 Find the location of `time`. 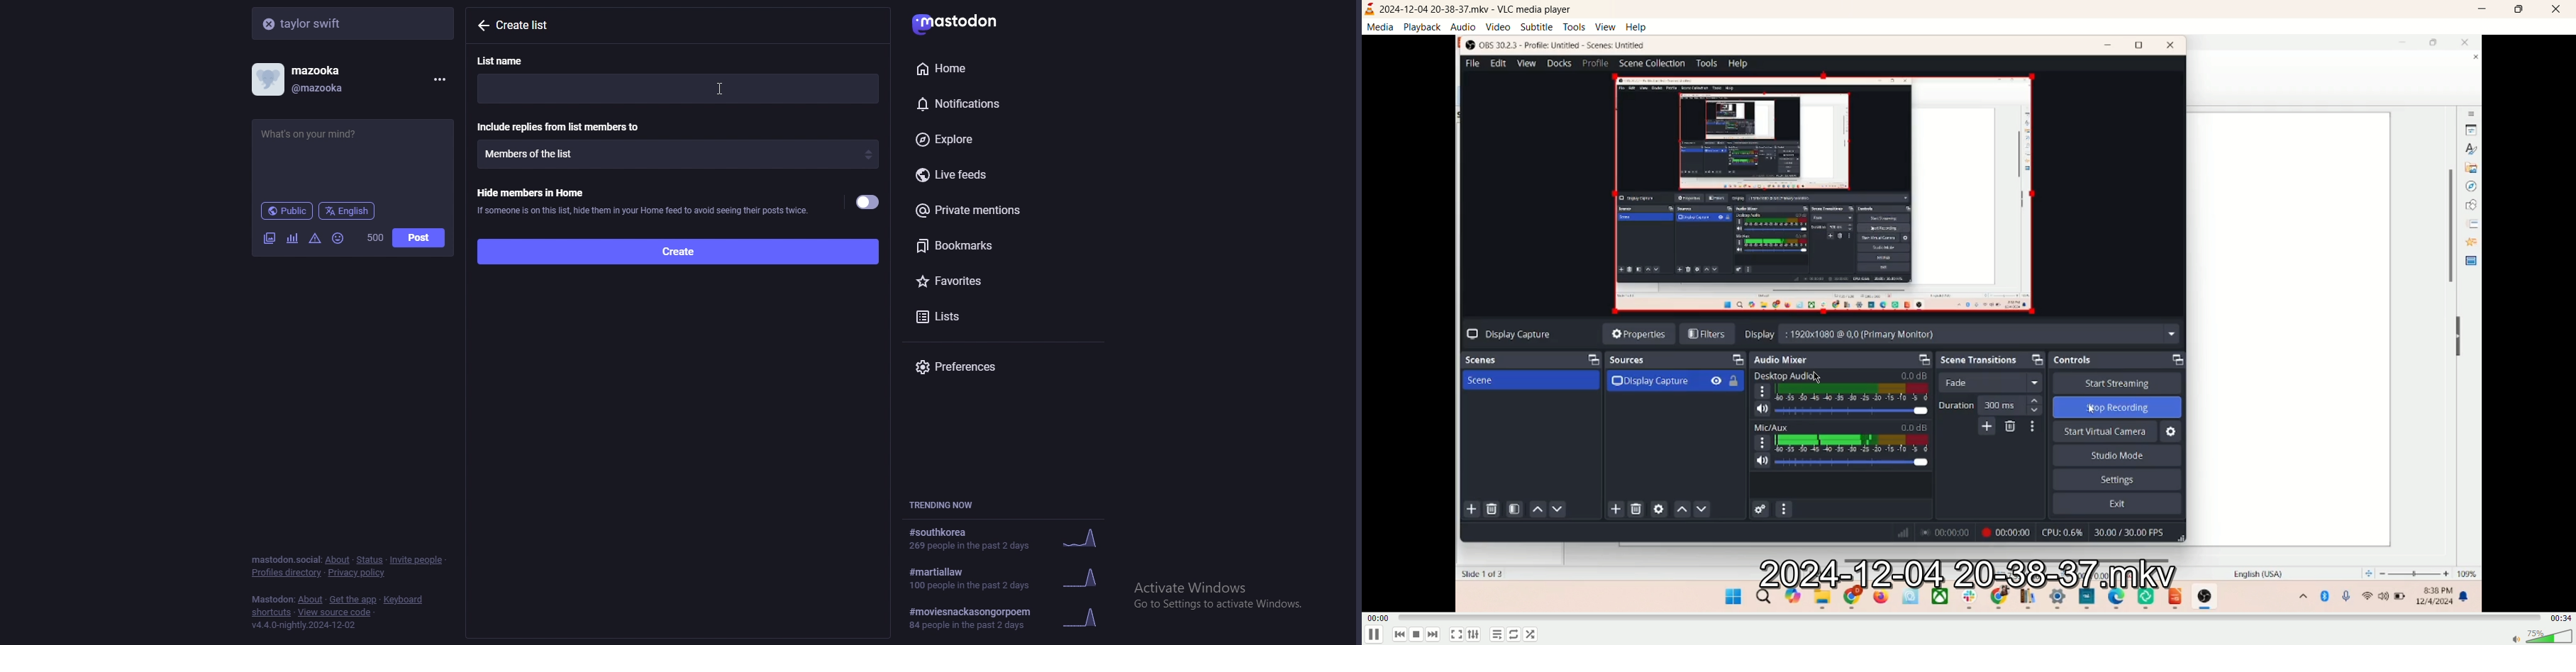

time is located at coordinates (1374, 618).